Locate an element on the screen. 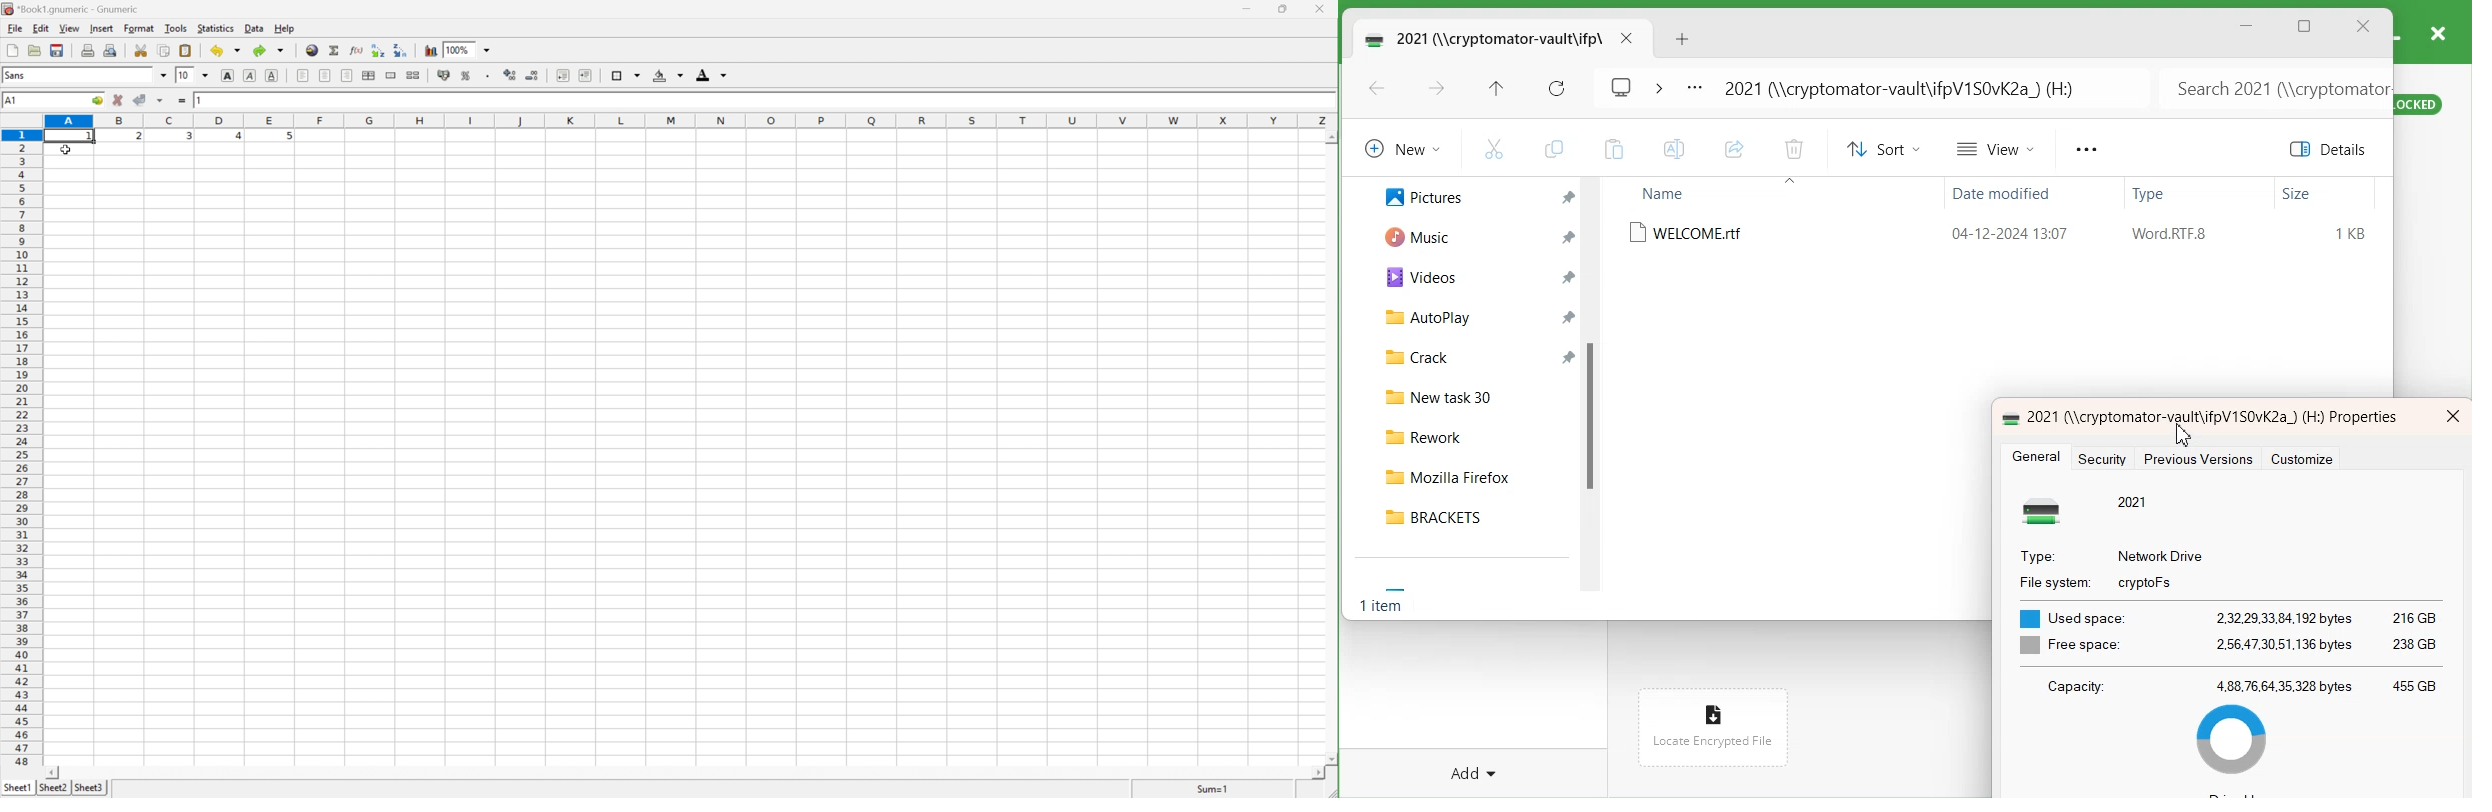 The width and height of the screenshot is (2492, 812). italic is located at coordinates (250, 75).